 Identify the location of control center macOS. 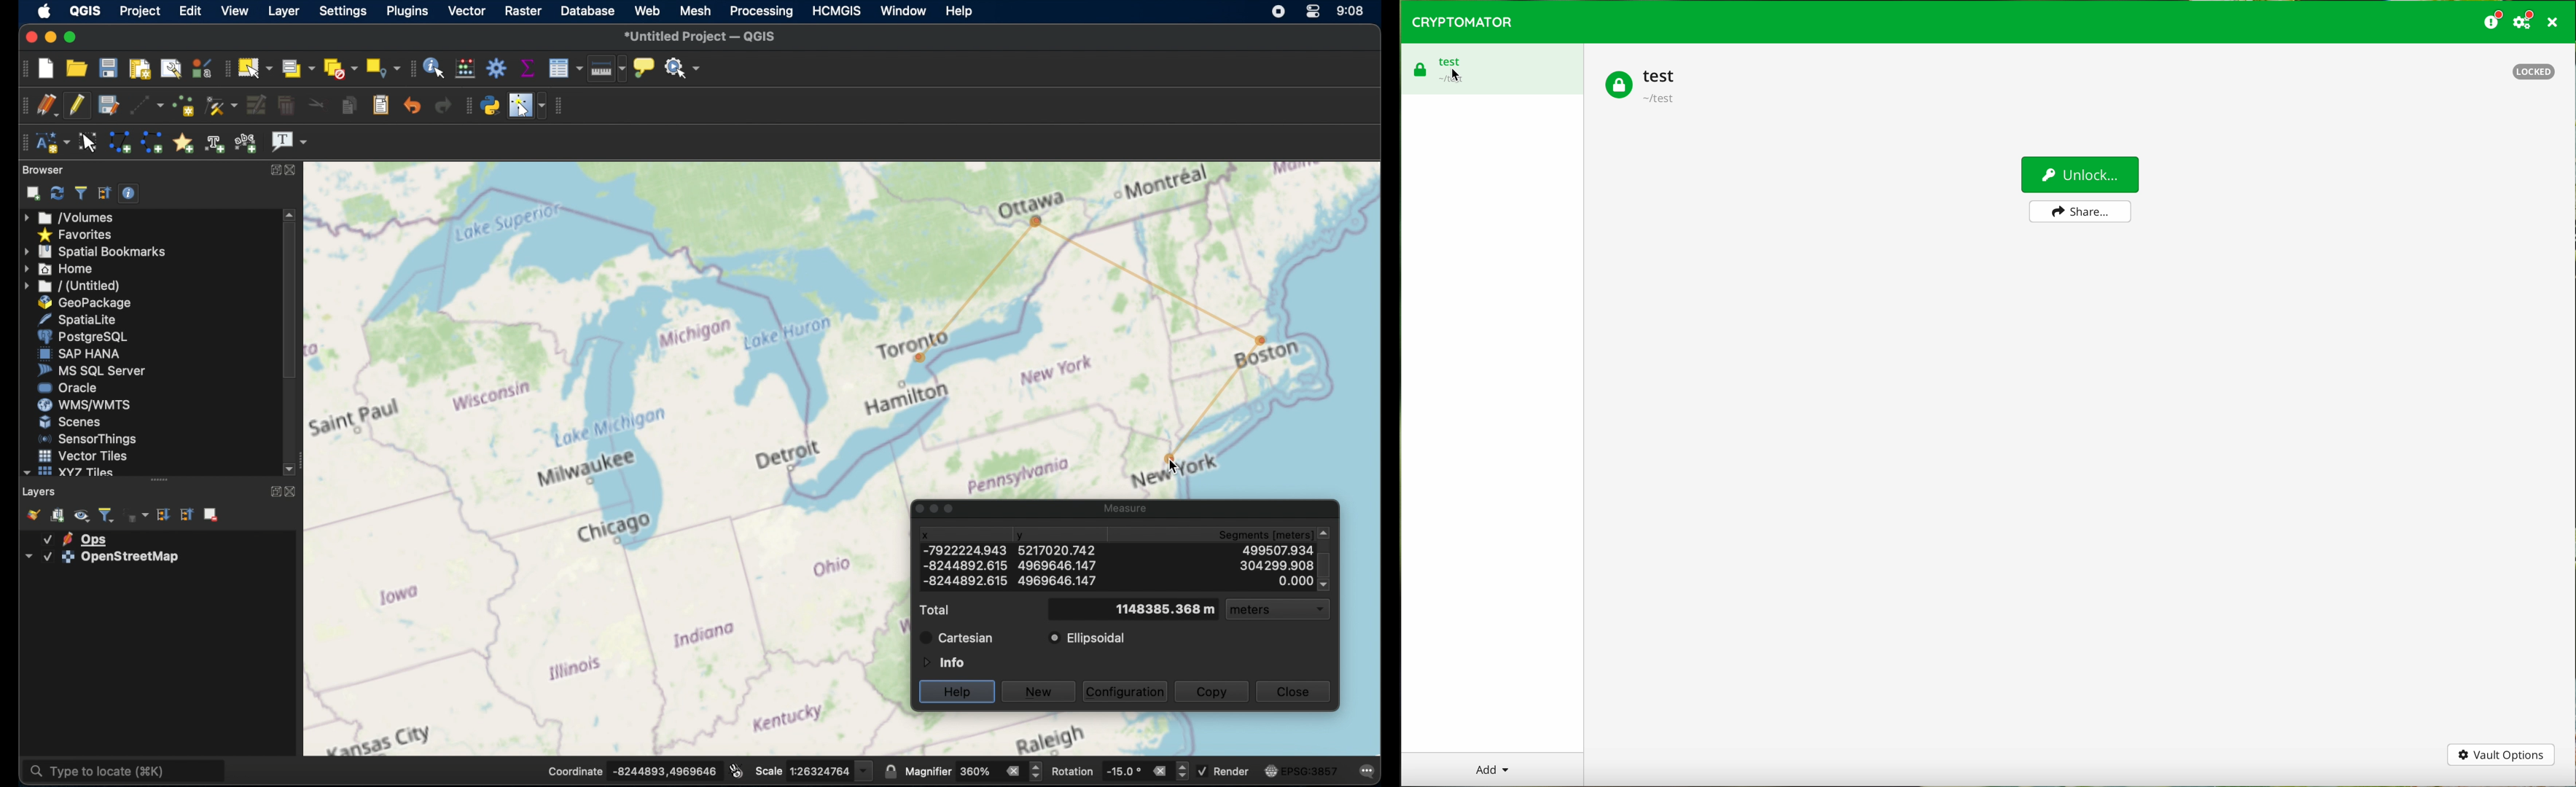
(1311, 12).